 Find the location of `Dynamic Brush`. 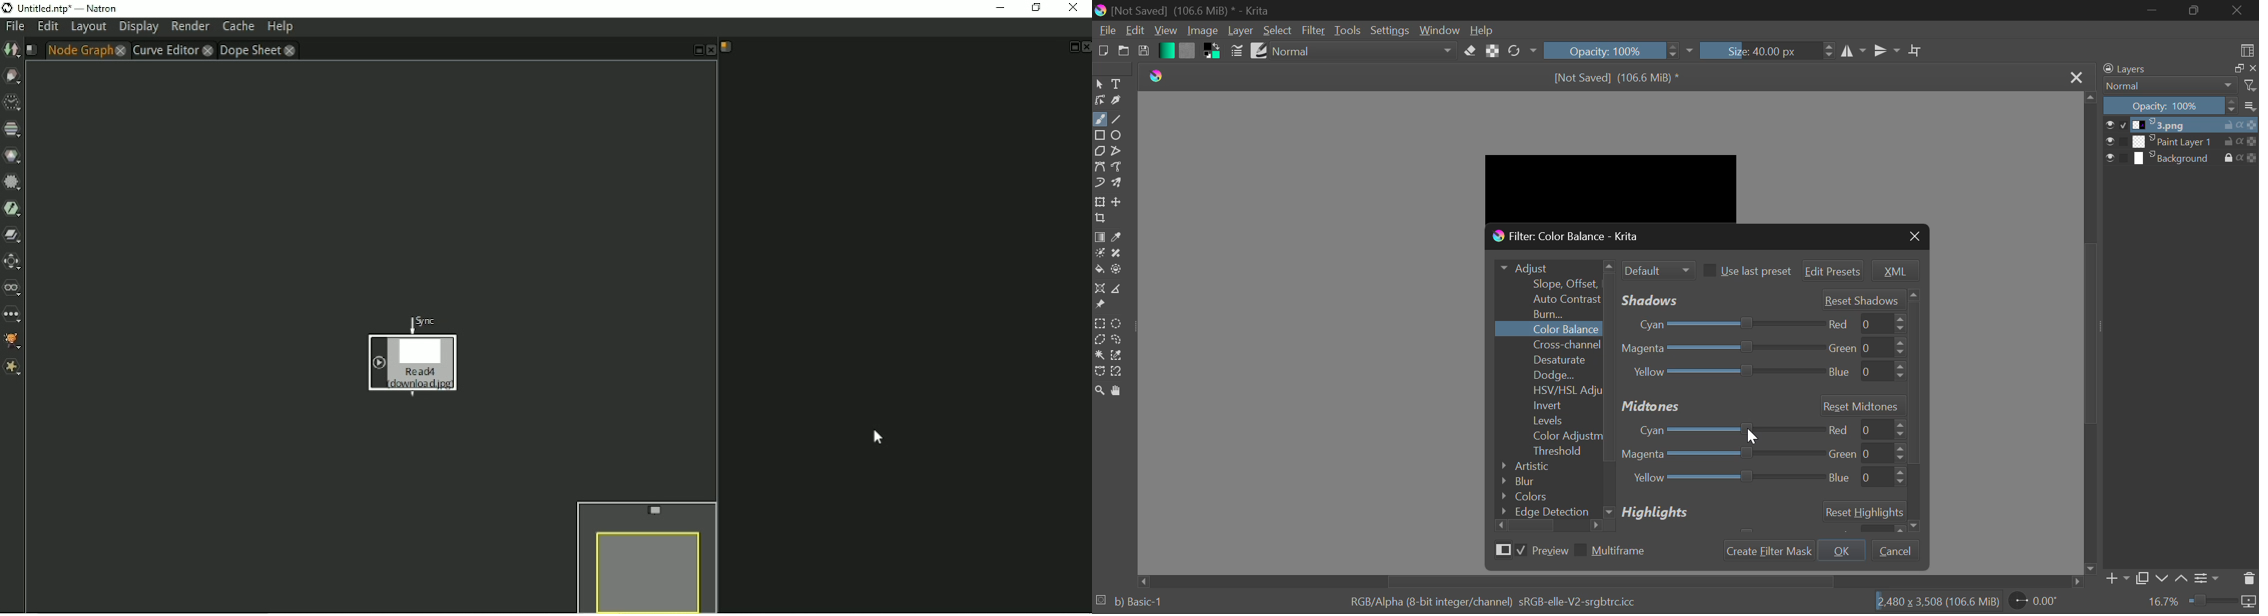

Dynamic Brush is located at coordinates (1100, 184).